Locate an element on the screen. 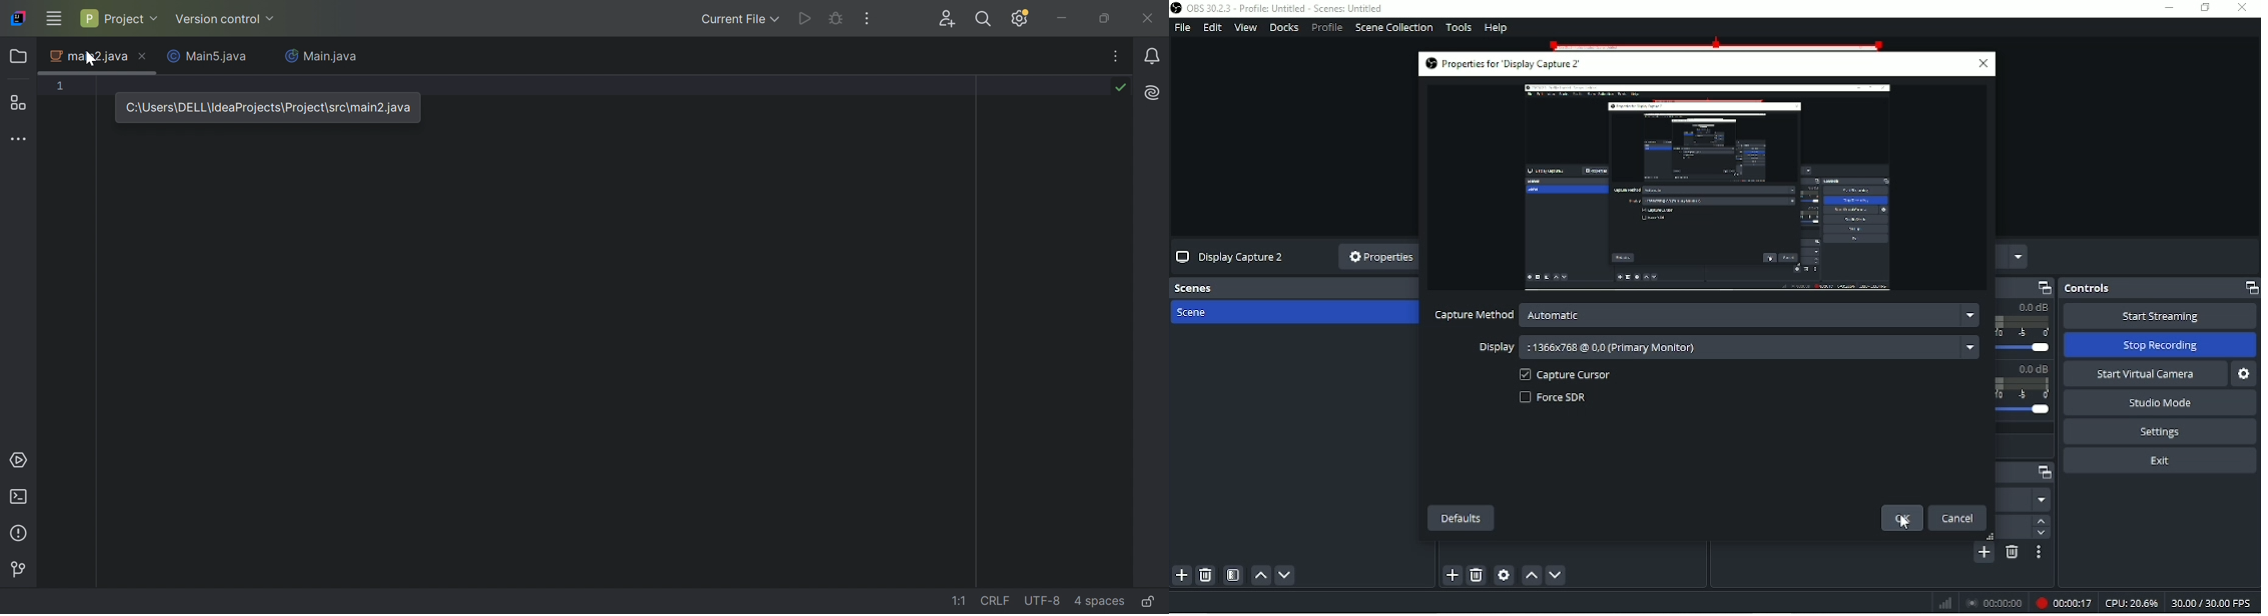 This screenshot has height=616, width=2268. 30.00/30.00 FPS is located at coordinates (2214, 602).